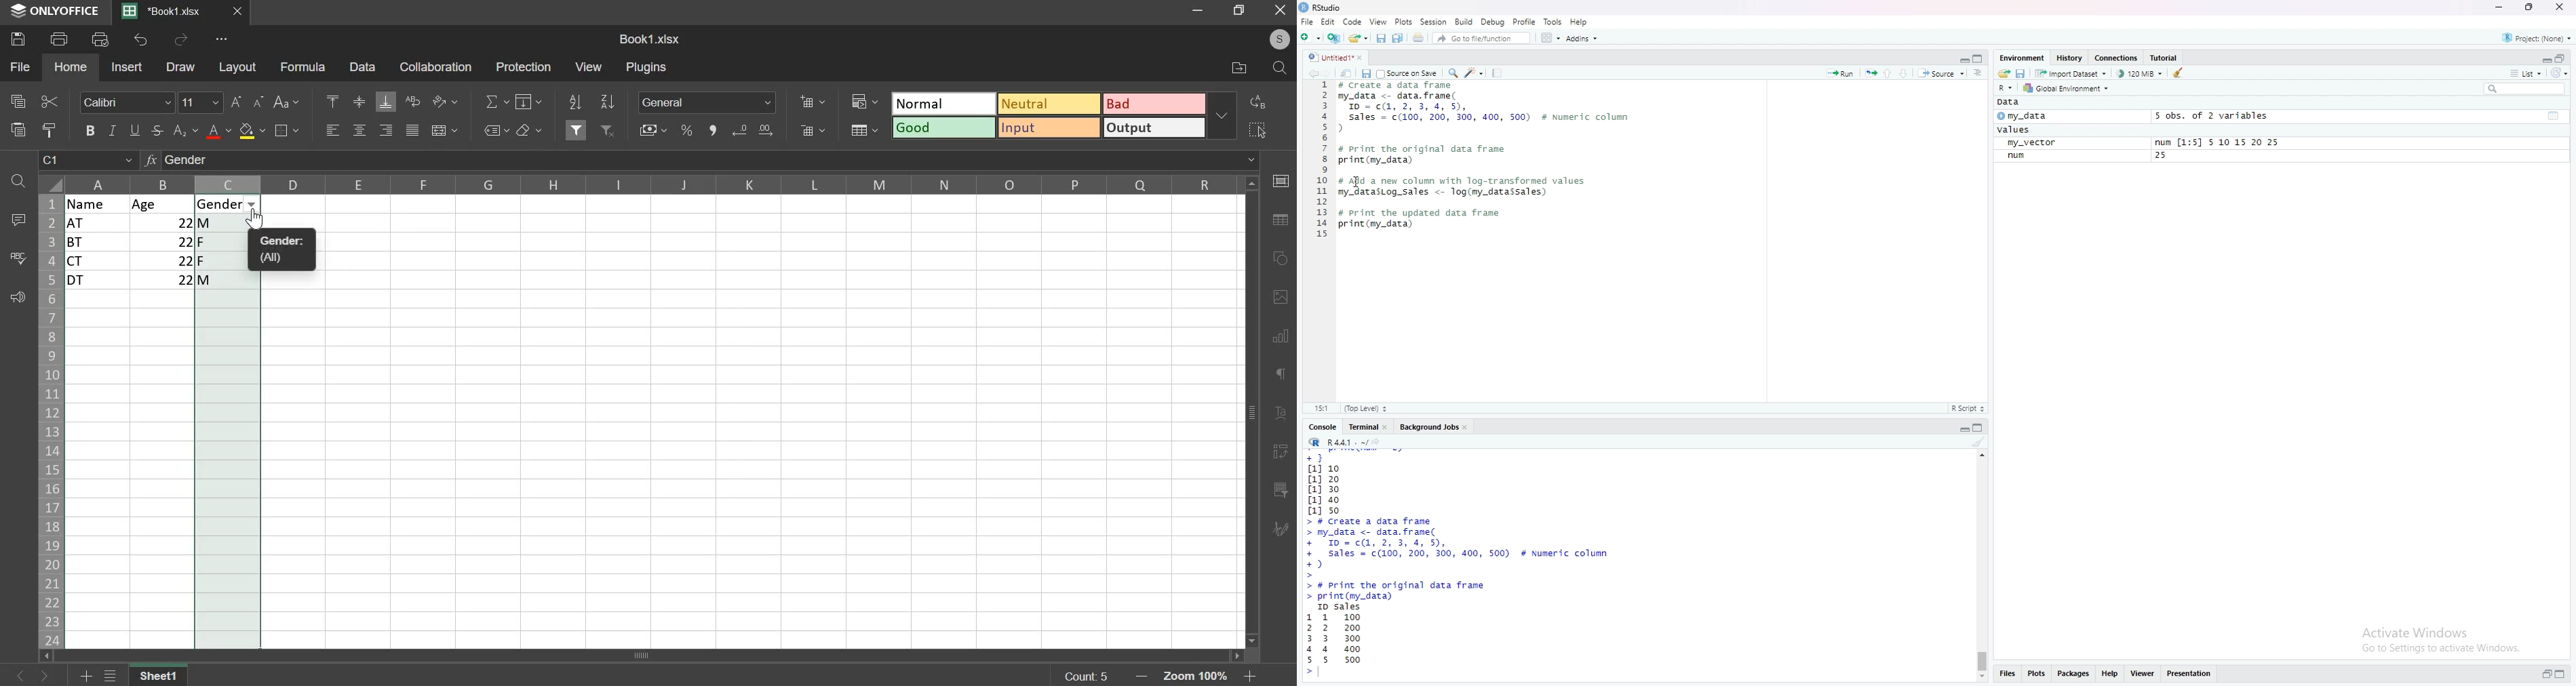 The image size is (2576, 700). What do you see at coordinates (2071, 90) in the screenshot?
I see `global environment` at bounding box center [2071, 90].